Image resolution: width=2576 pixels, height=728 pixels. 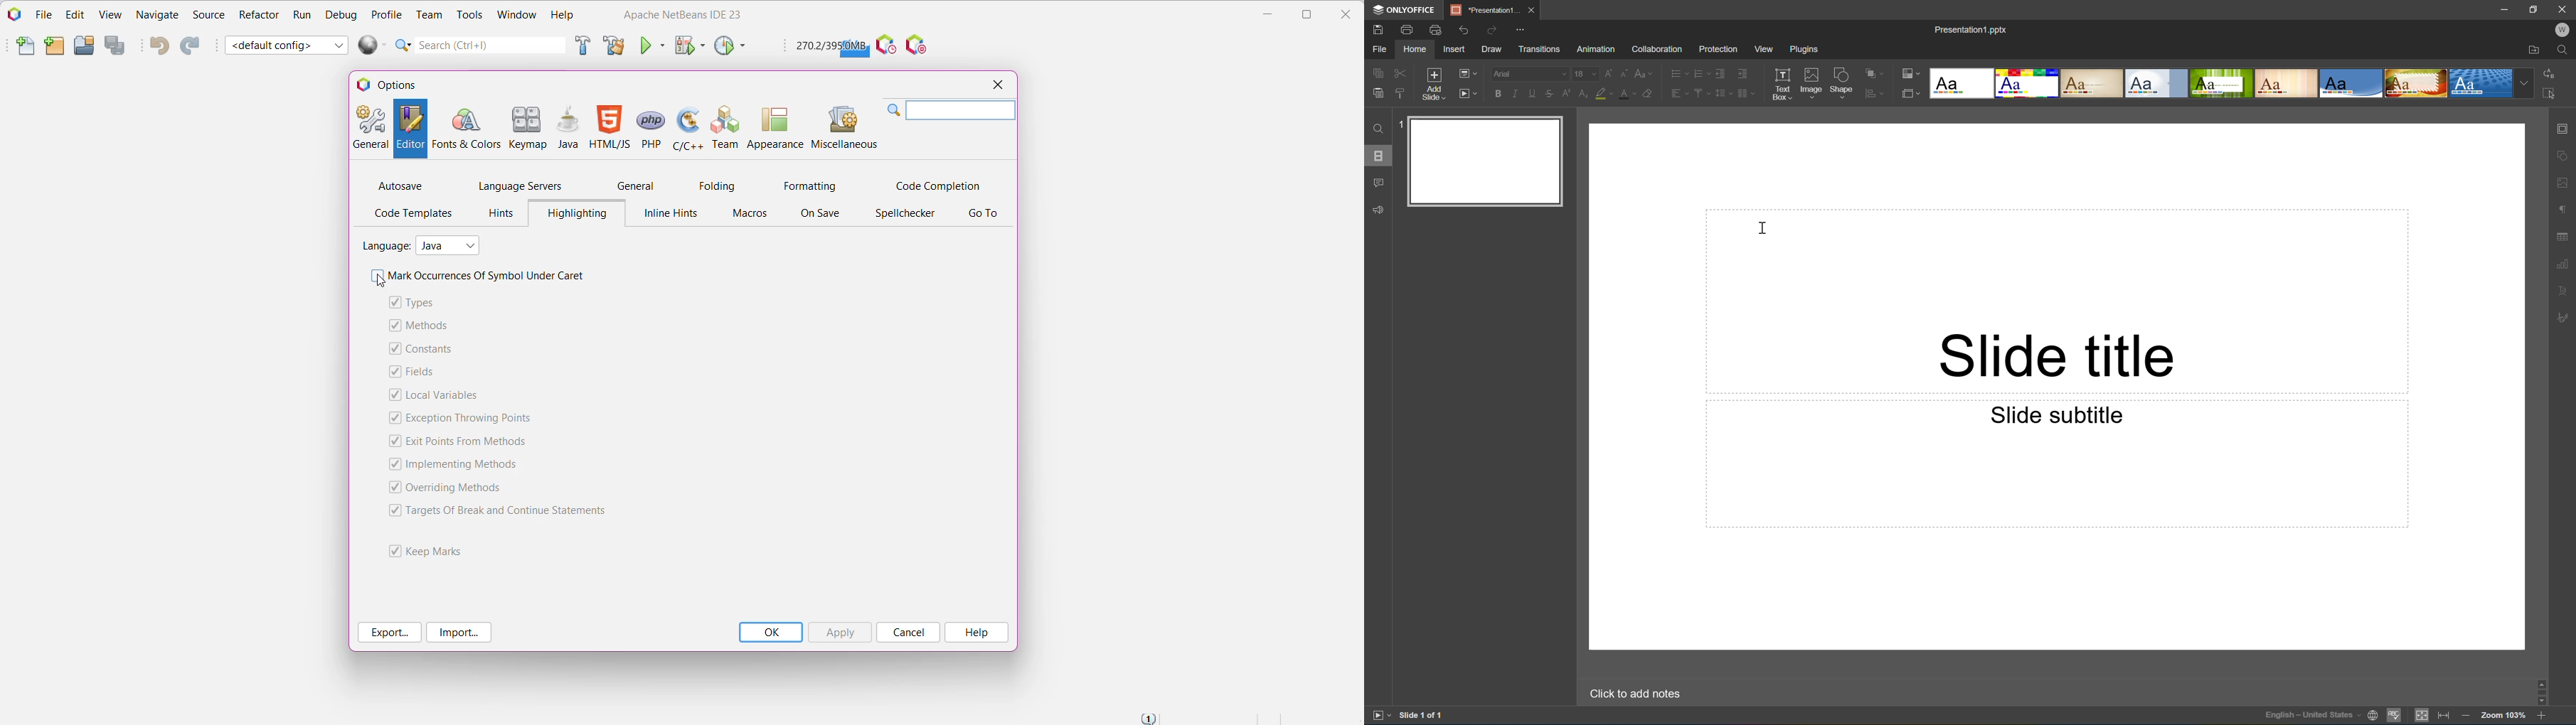 What do you see at coordinates (1626, 95) in the screenshot?
I see `Font color` at bounding box center [1626, 95].